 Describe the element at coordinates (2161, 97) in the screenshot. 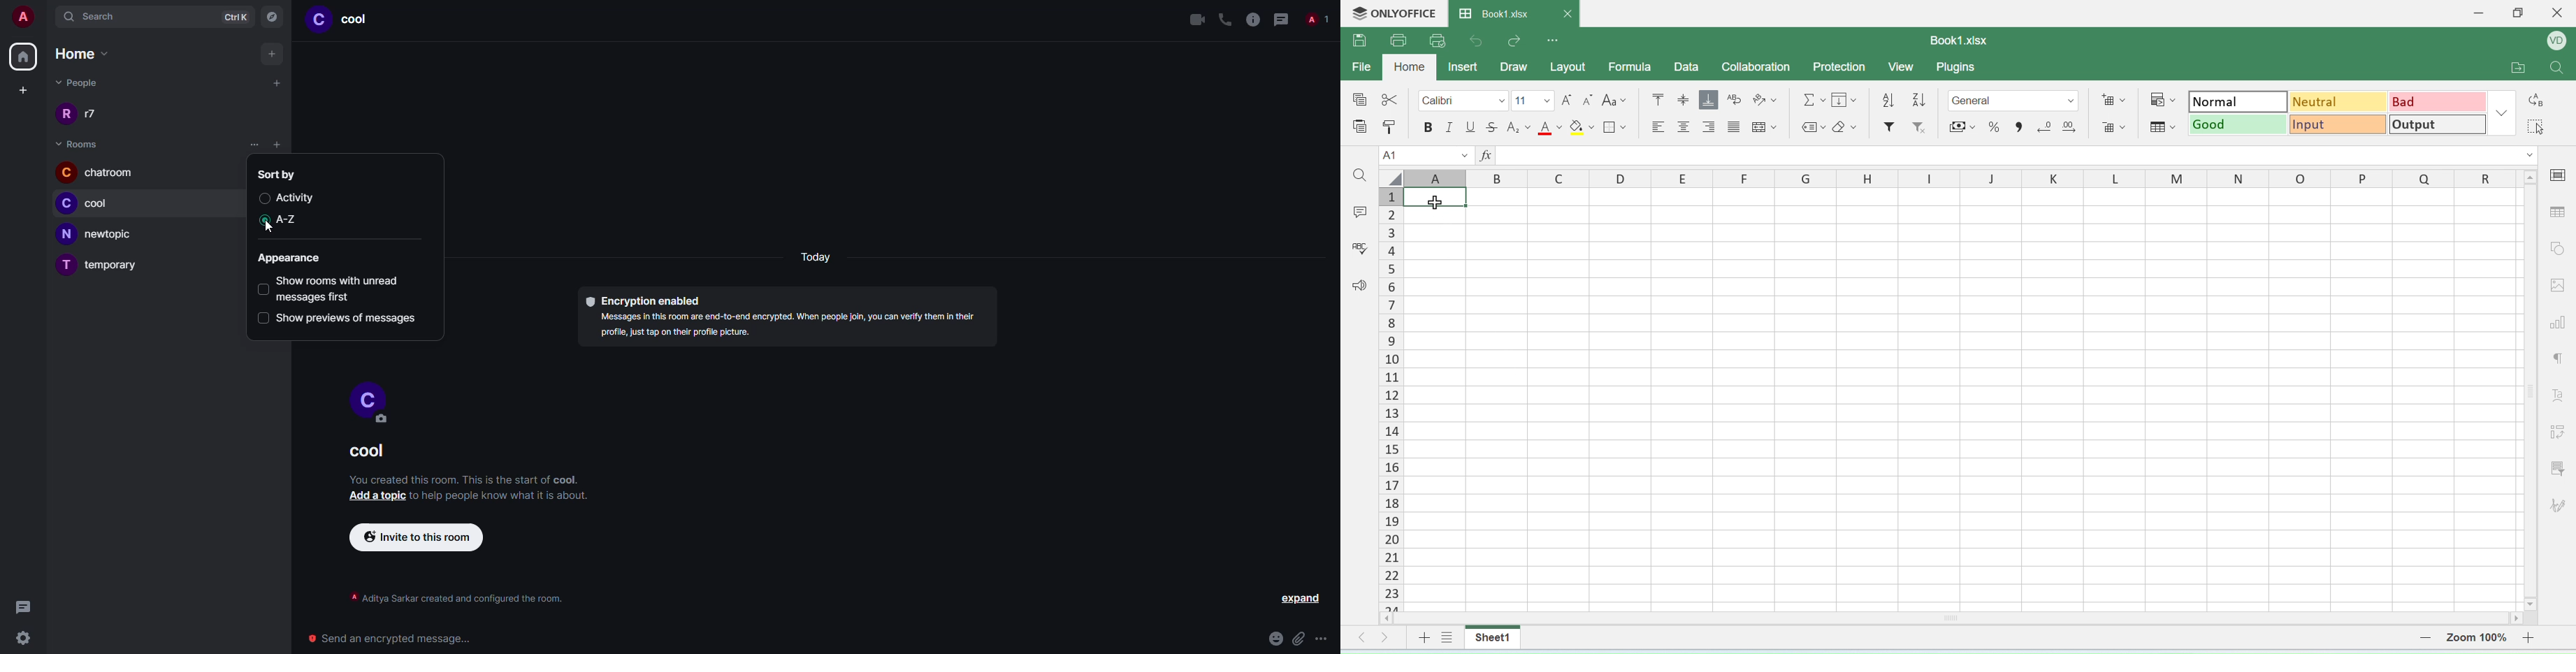

I see `conditional formatting` at that location.